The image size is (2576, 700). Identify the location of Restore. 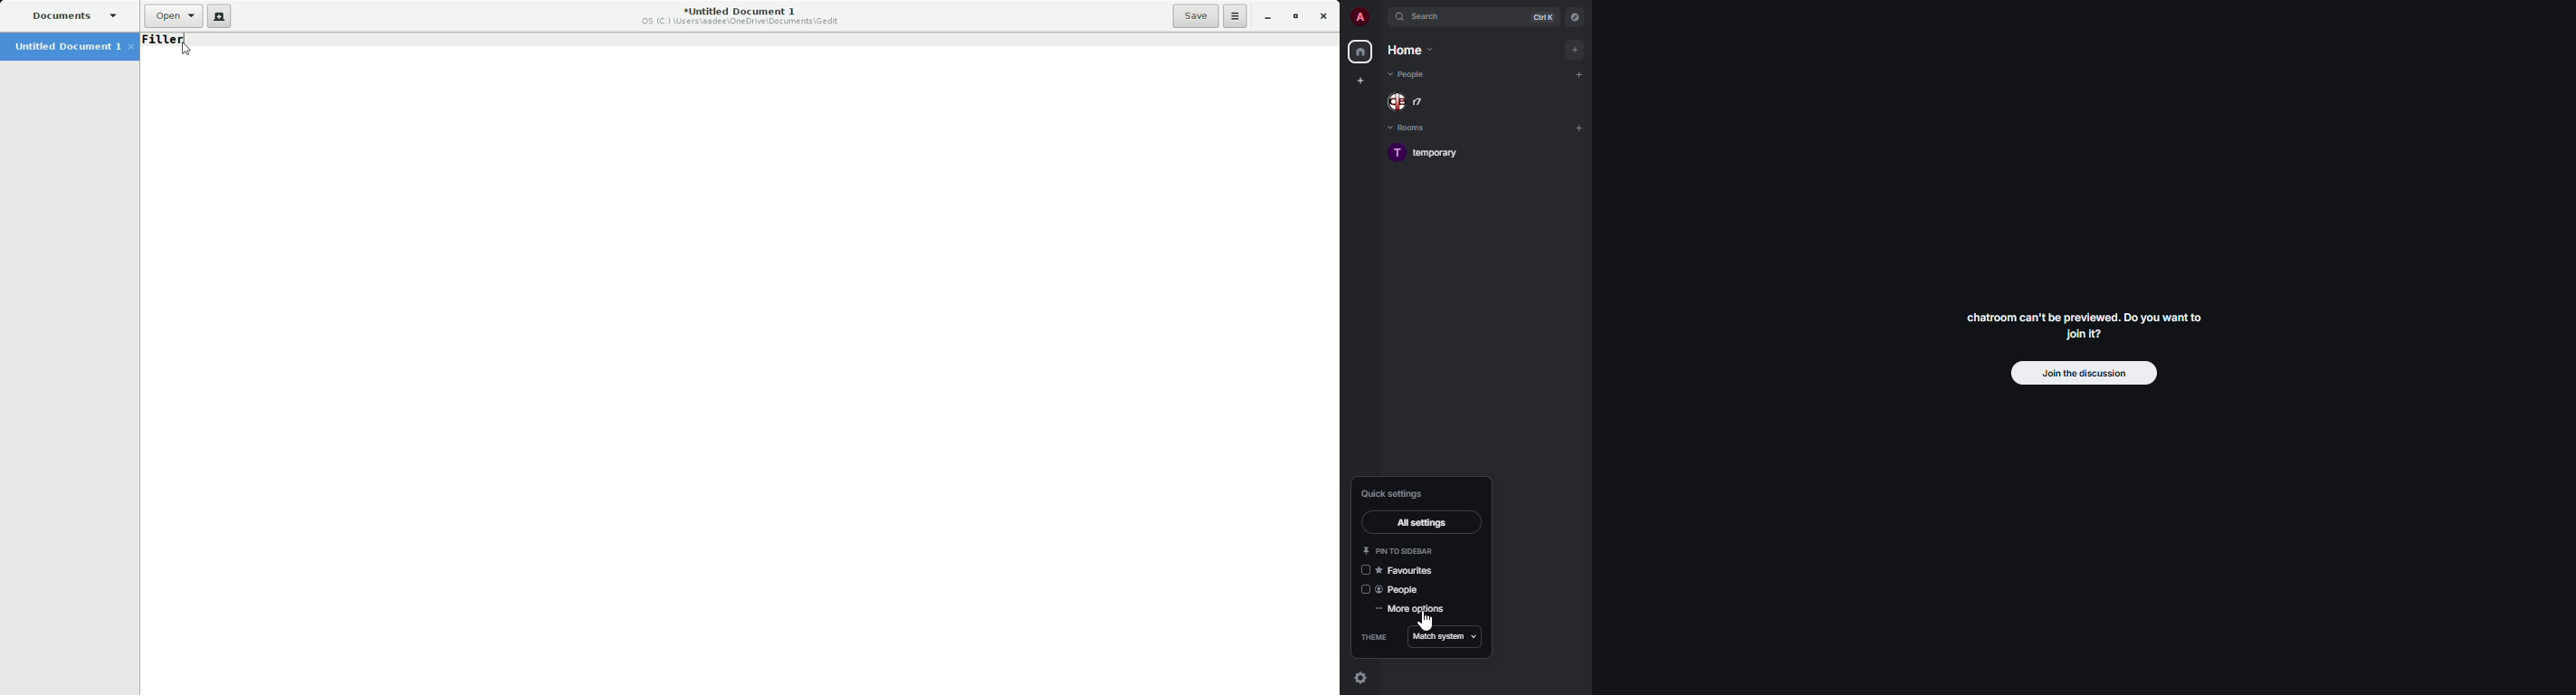
(1294, 17).